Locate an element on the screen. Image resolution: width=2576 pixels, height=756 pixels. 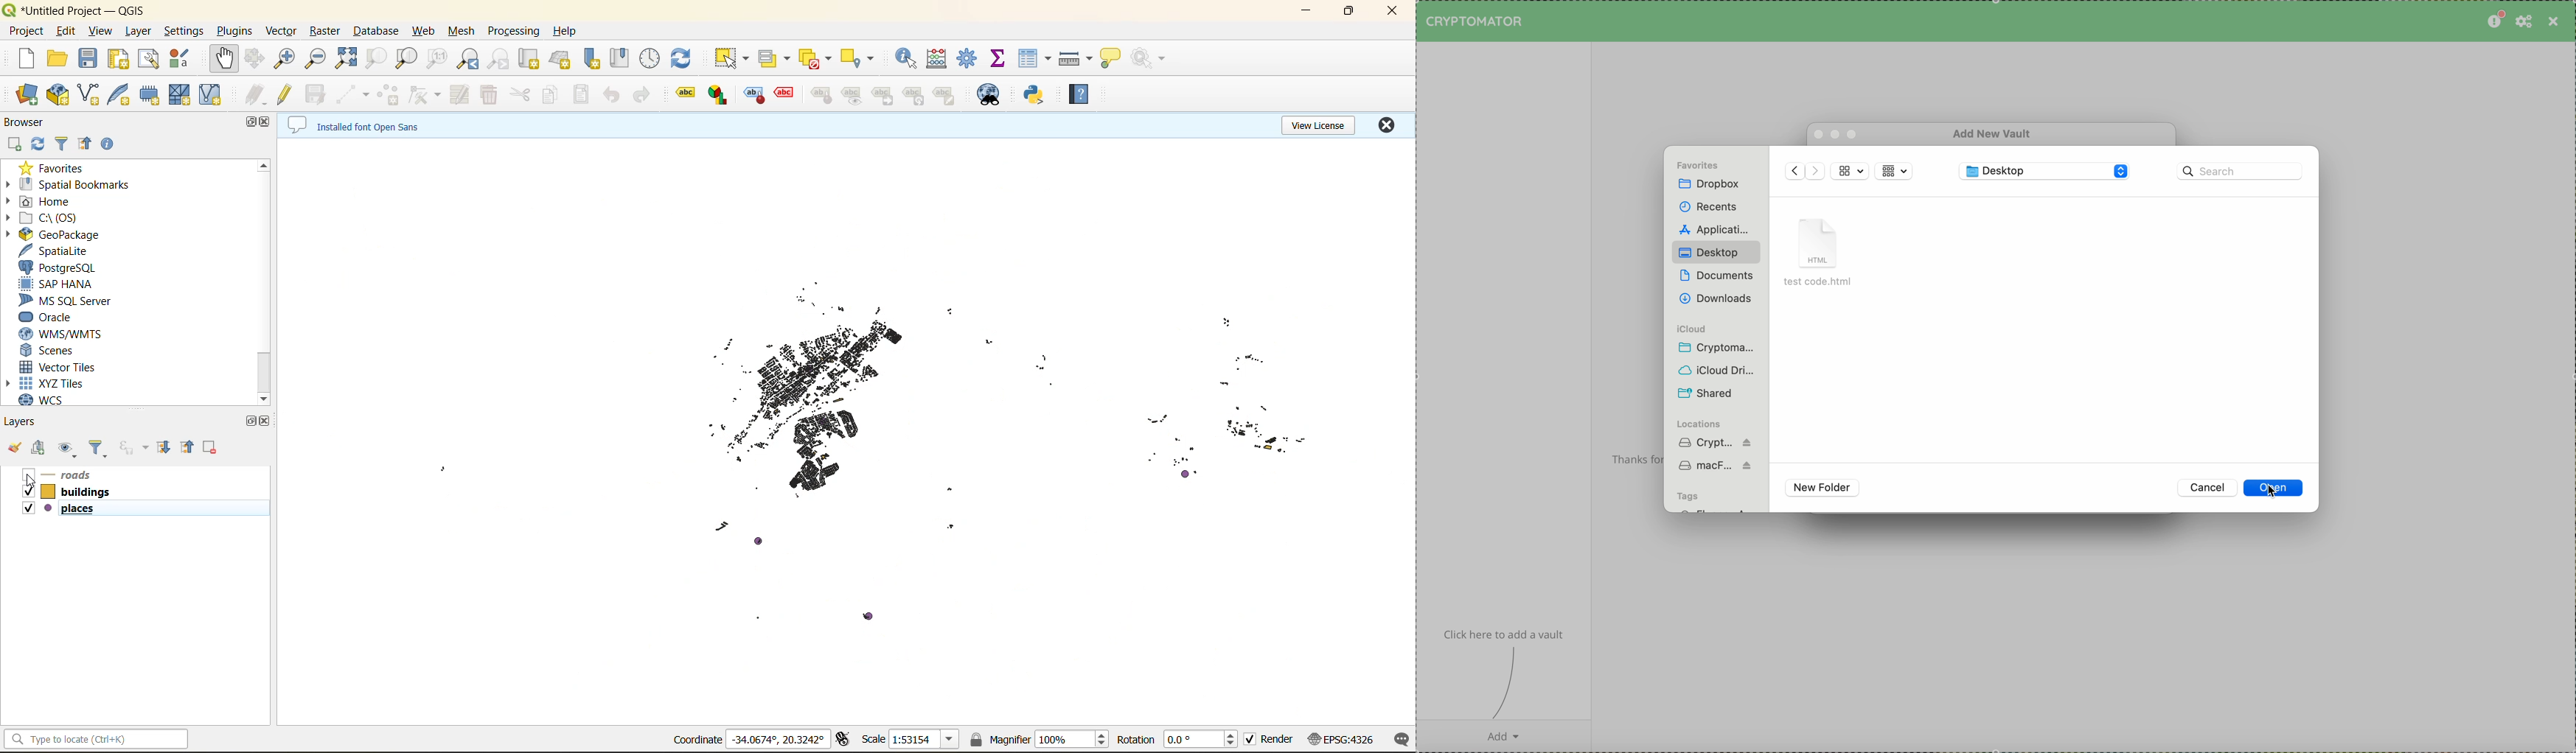
maximize is located at coordinates (253, 419).